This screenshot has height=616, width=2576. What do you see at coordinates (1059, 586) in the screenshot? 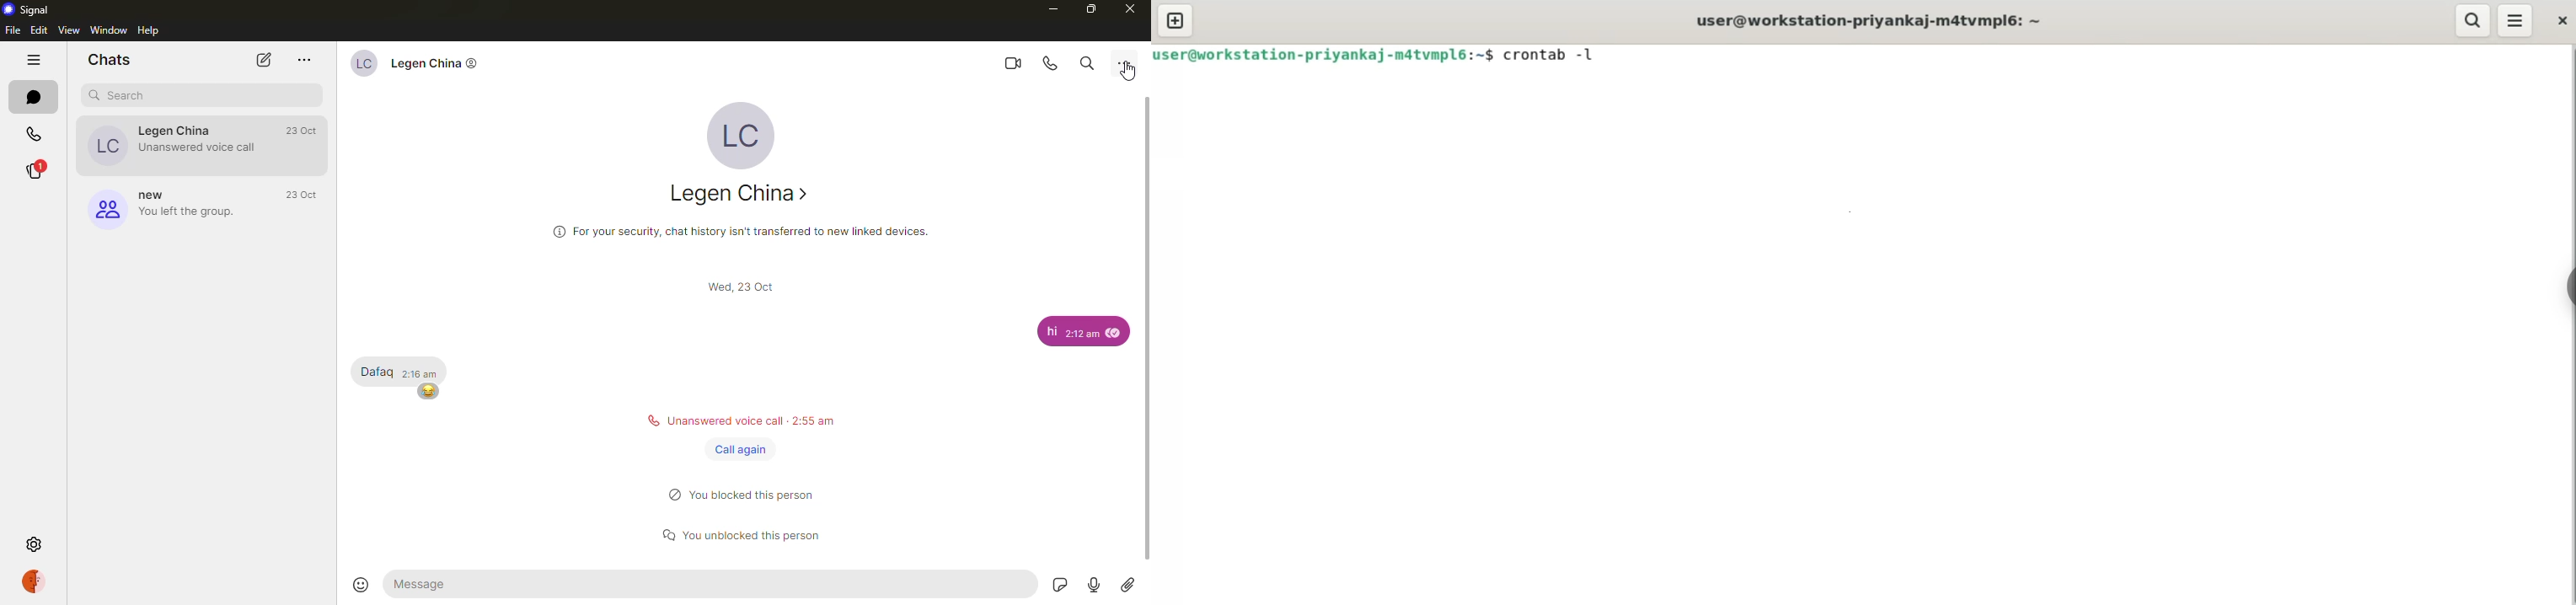
I see `sticker` at bounding box center [1059, 586].